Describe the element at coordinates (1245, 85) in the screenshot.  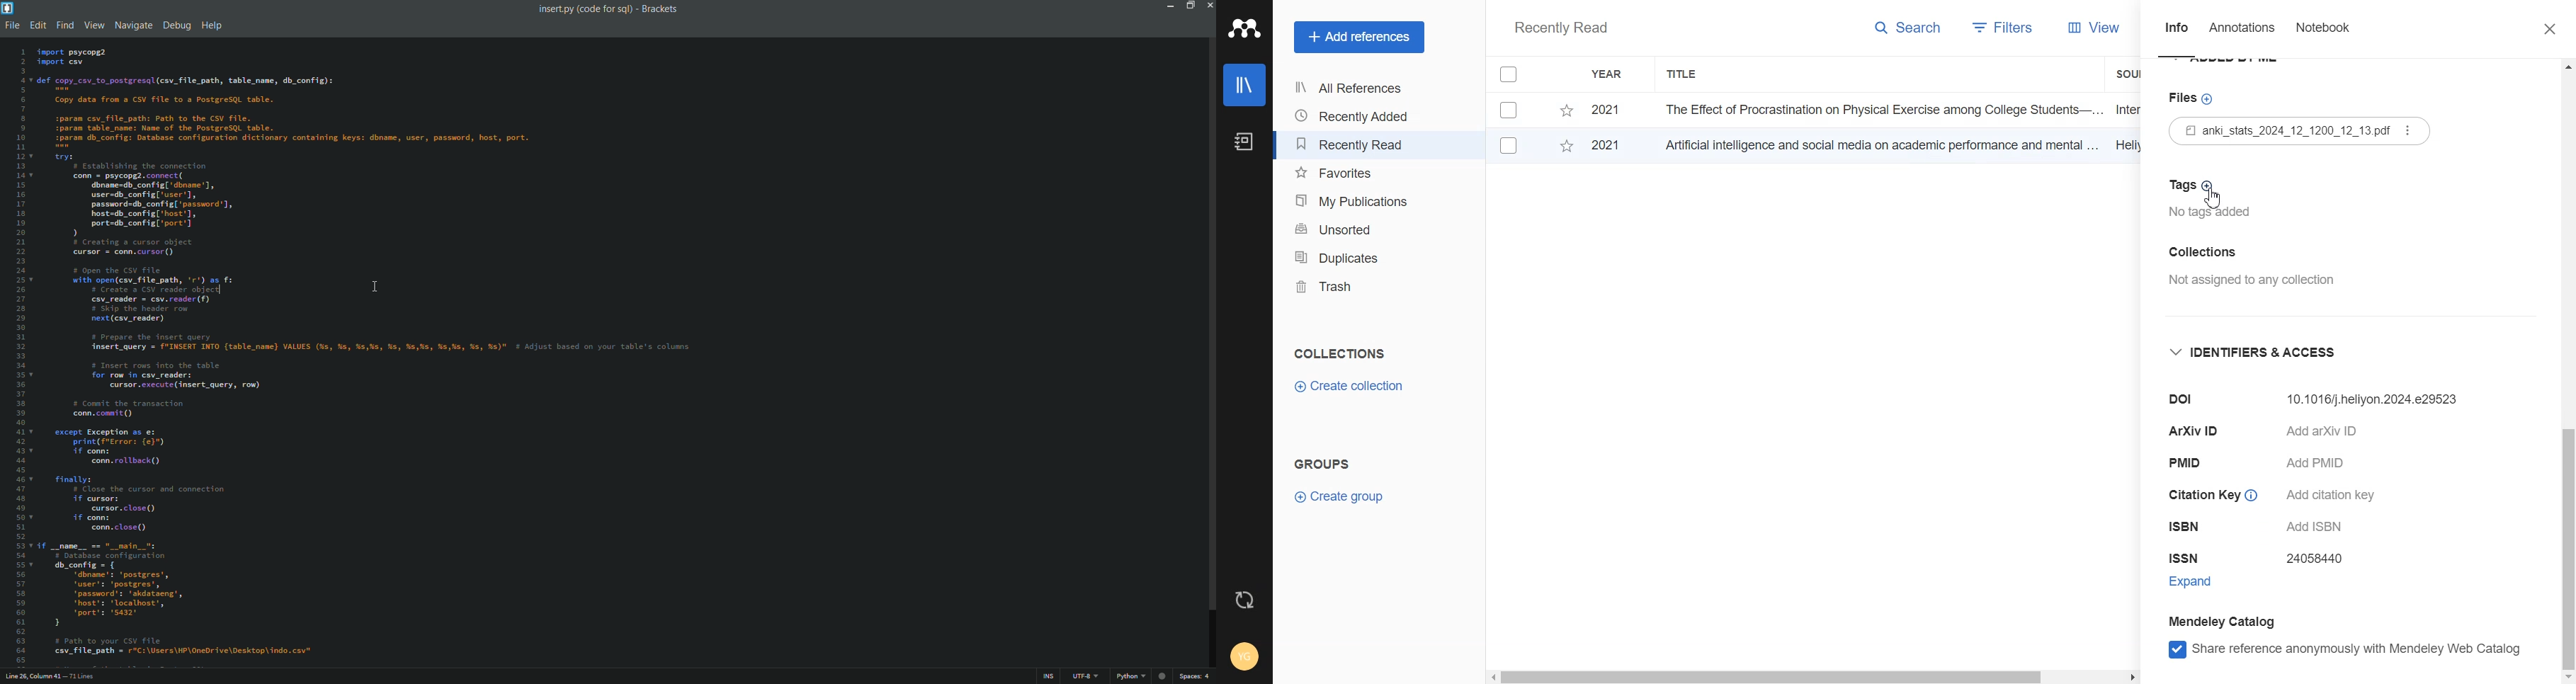
I see `Library` at that location.